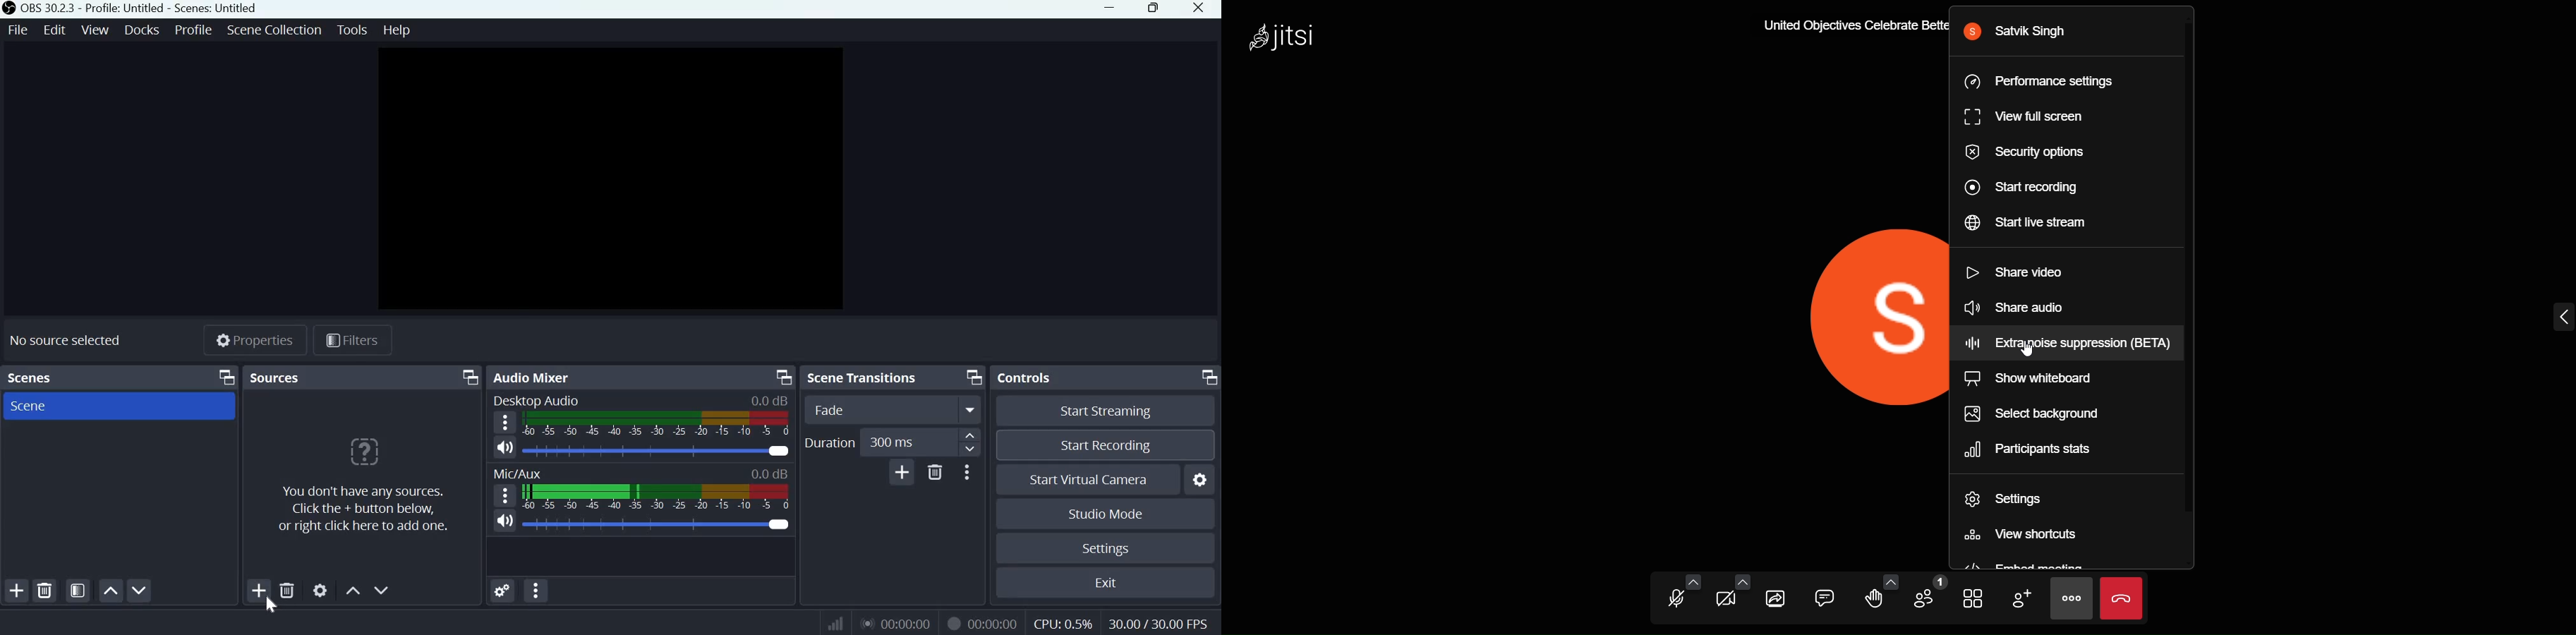  What do you see at coordinates (995, 624) in the screenshot?
I see `00:00:00` at bounding box center [995, 624].